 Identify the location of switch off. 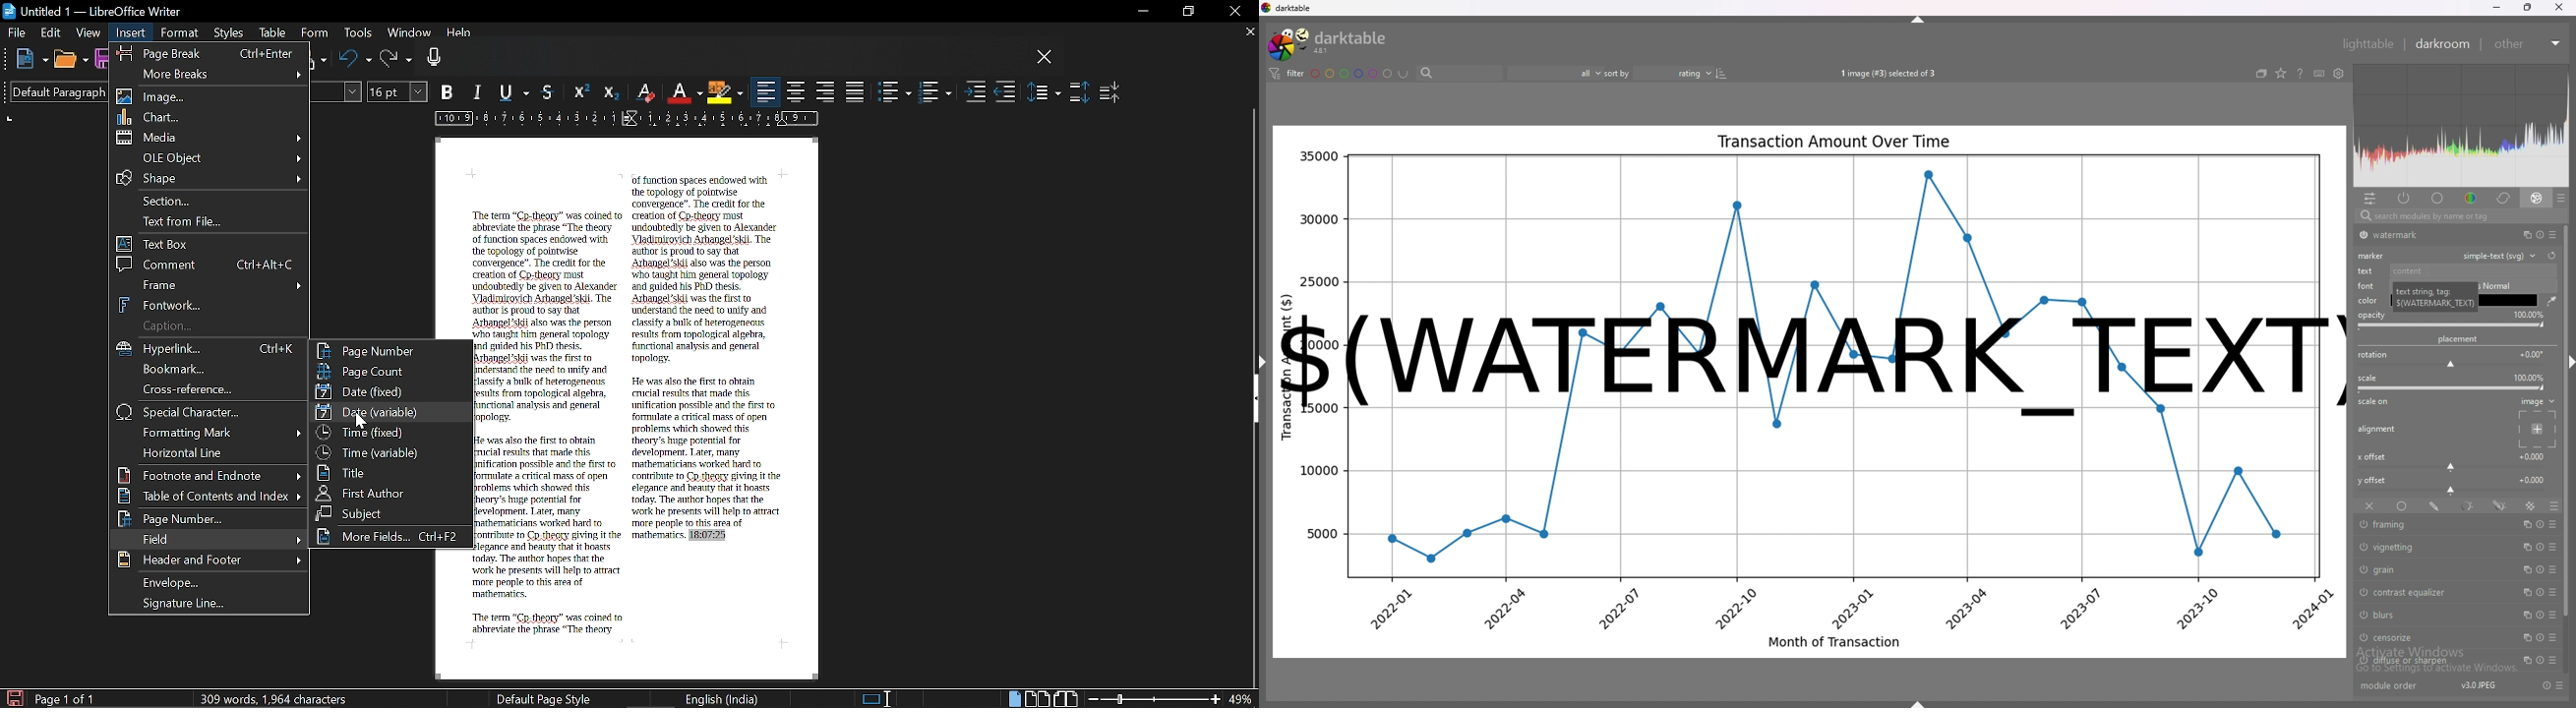
(2362, 235).